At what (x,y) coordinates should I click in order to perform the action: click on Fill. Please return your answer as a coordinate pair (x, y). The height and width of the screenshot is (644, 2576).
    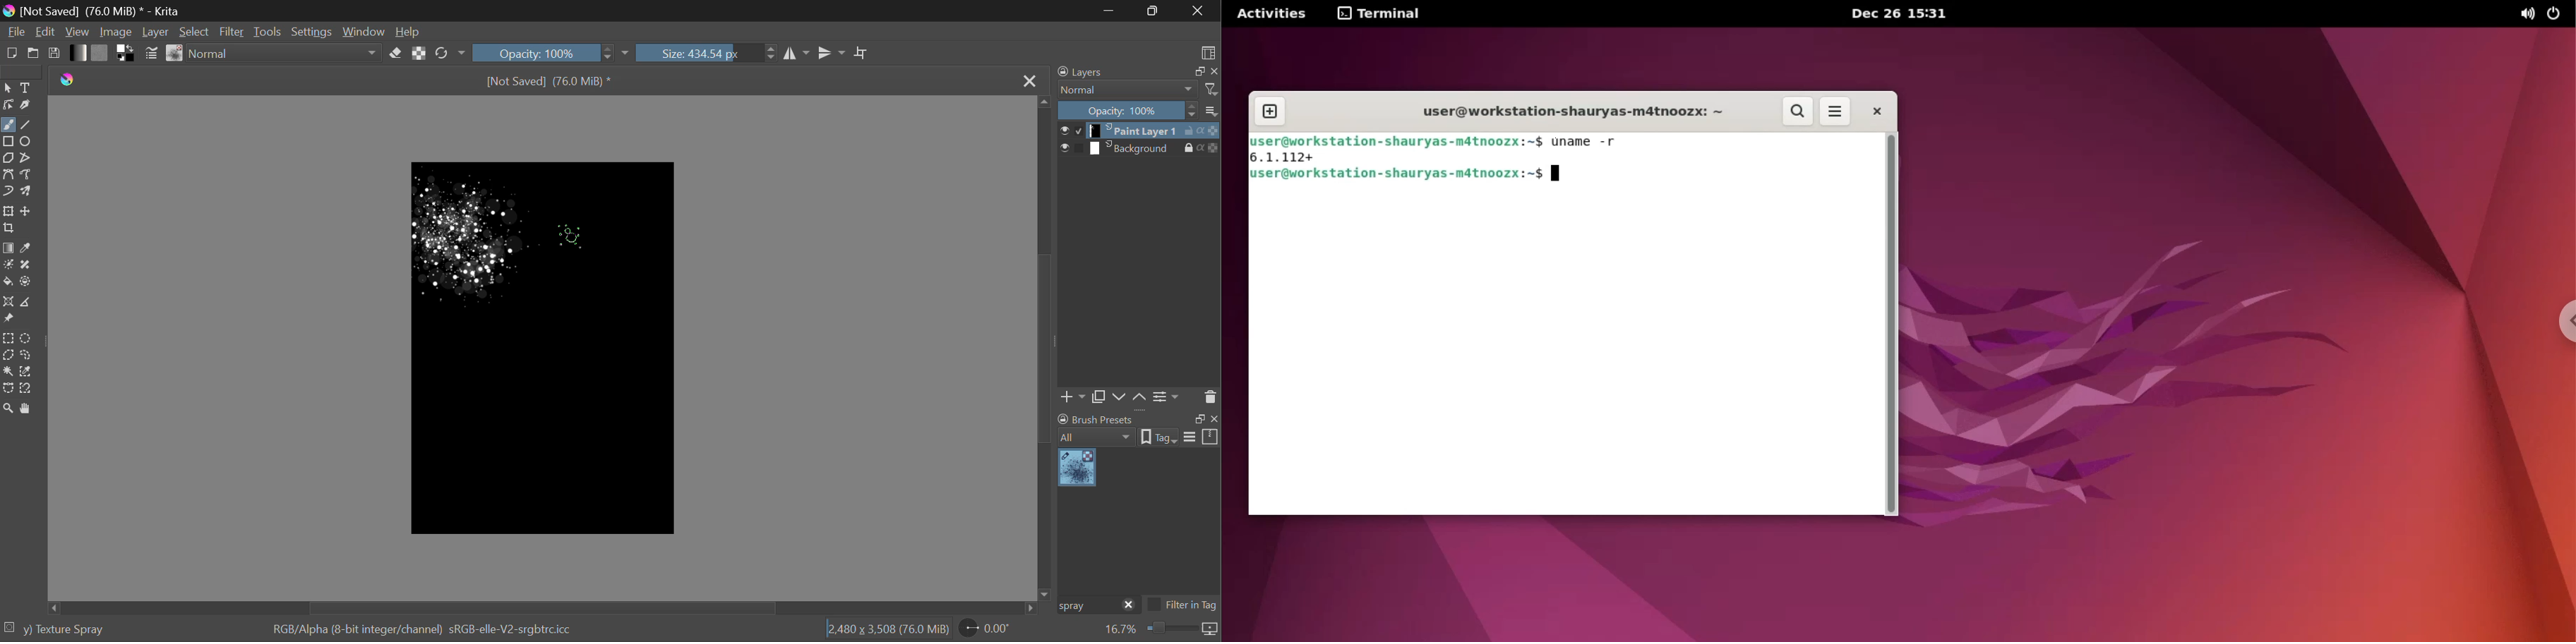
    Looking at the image, I should click on (8, 282).